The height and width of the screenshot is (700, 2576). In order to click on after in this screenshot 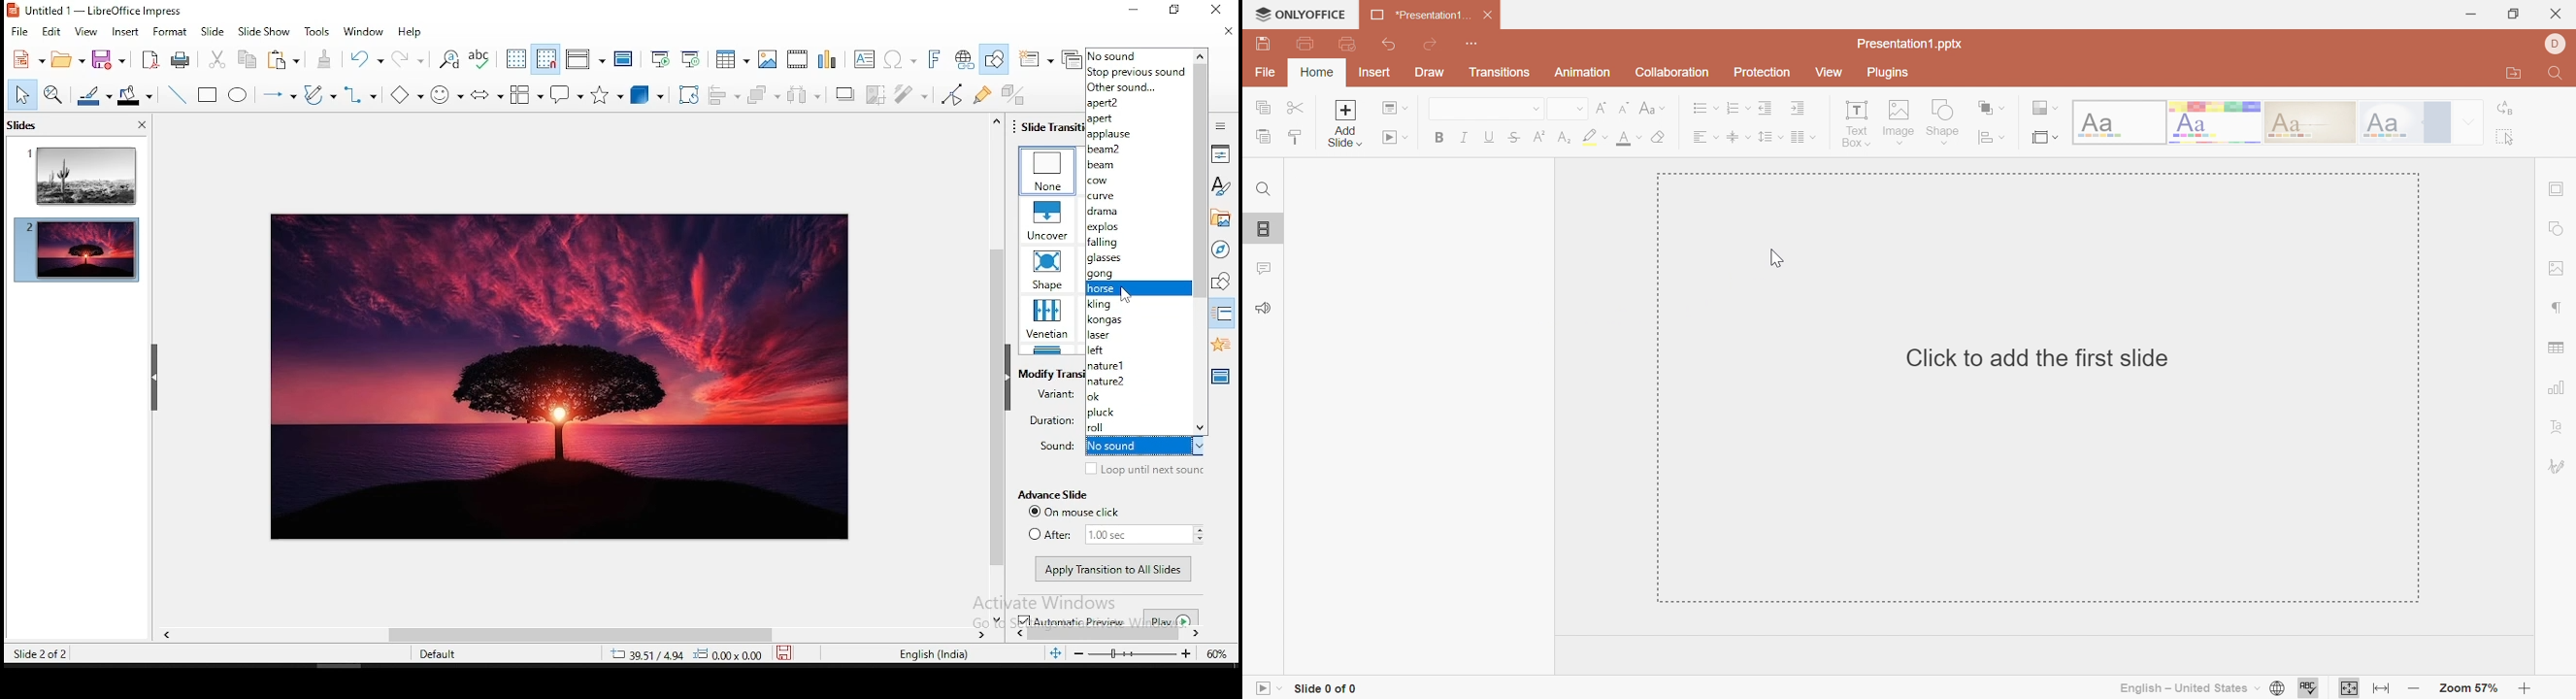, I will do `click(1114, 534)`.